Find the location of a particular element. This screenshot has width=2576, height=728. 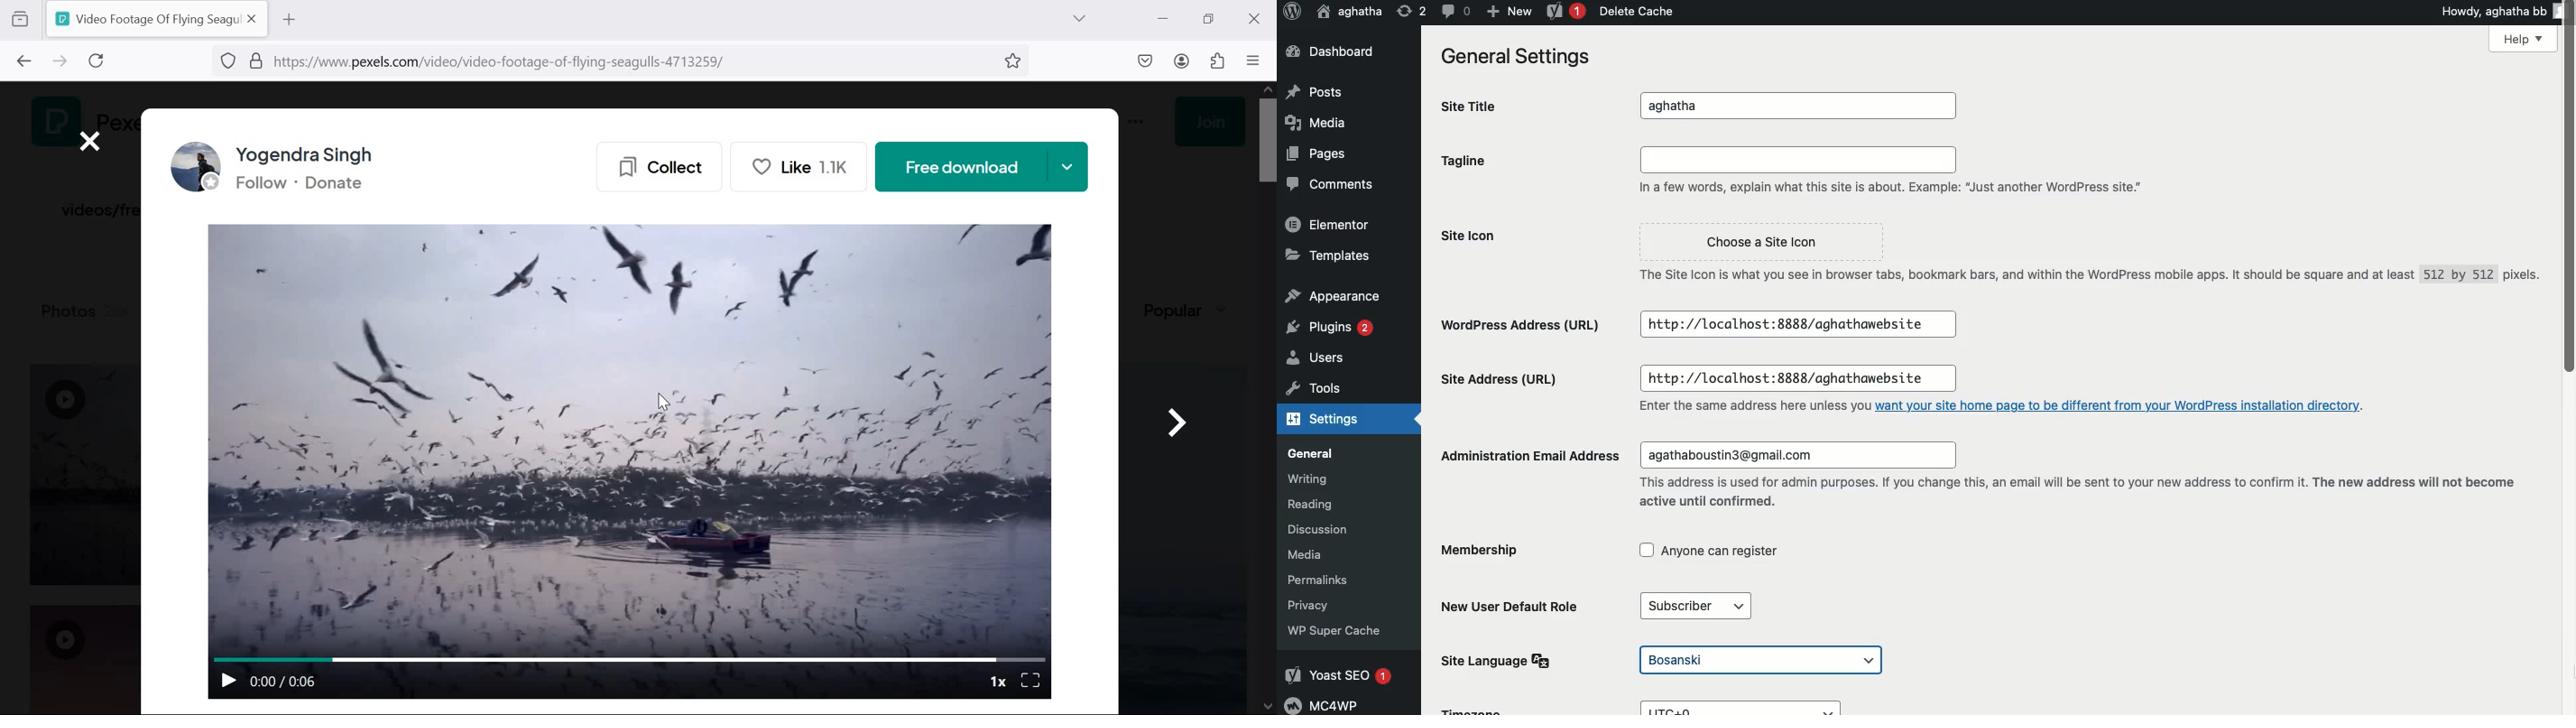

Delete cache is located at coordinates (1634, 11).